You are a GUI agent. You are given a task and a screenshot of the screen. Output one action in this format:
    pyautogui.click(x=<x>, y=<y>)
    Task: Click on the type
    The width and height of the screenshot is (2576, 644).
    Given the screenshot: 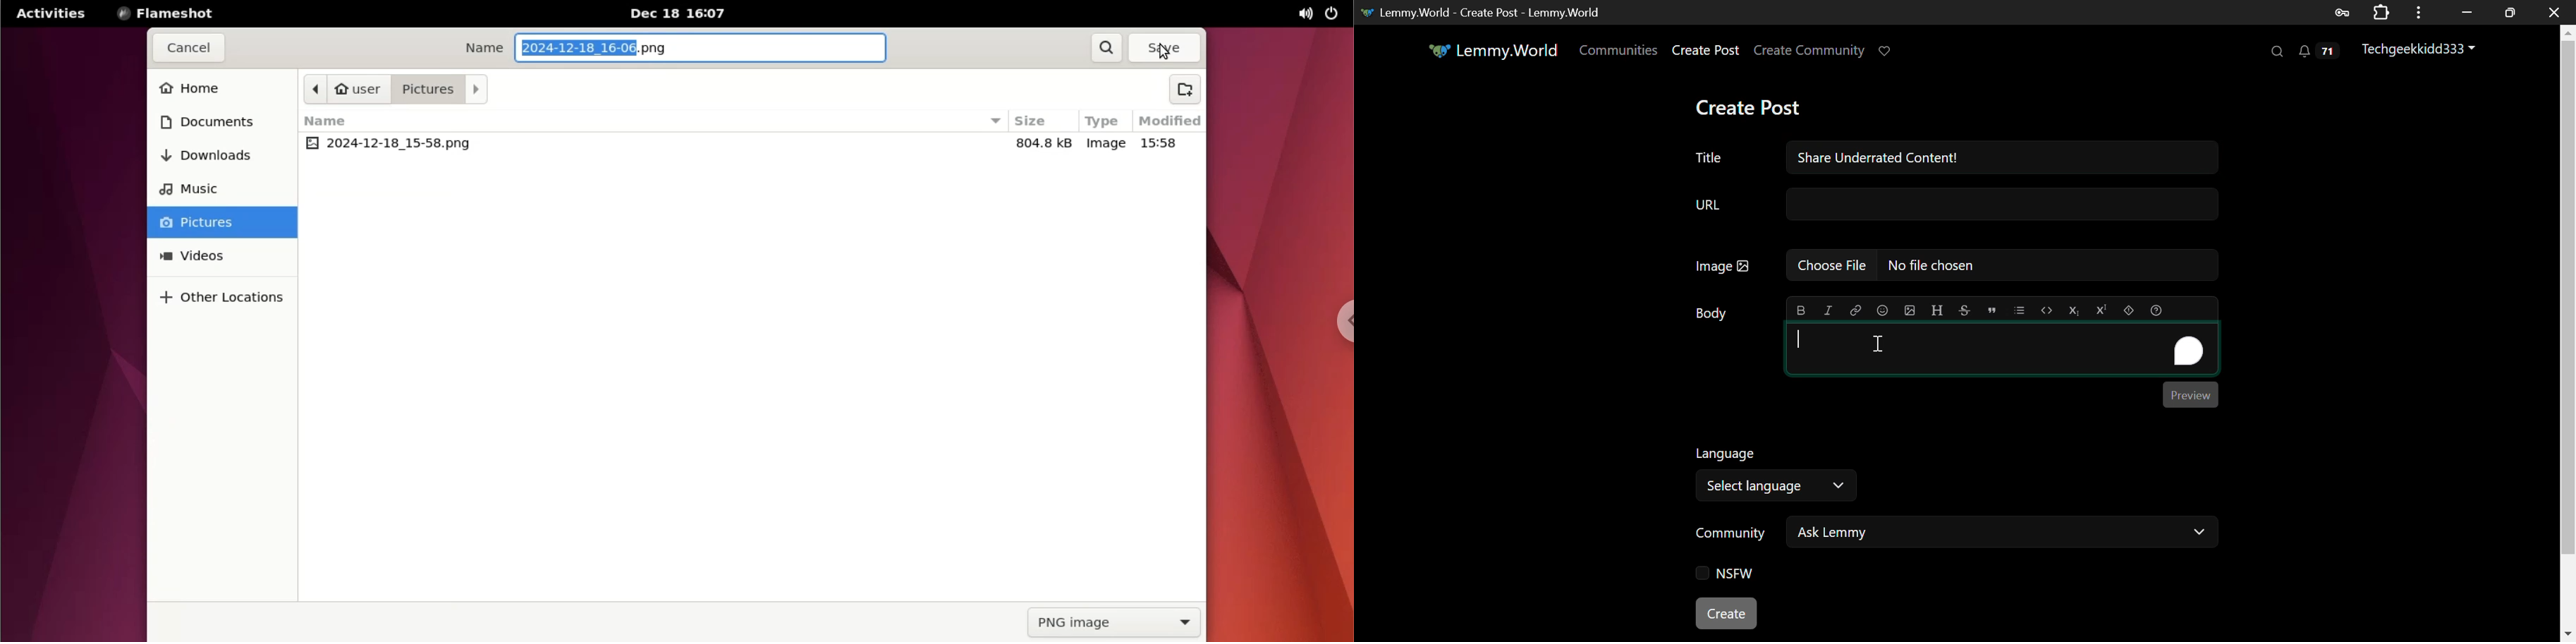 What is the action you would take?
    pyautogui.click(x=1103, y=120)
    